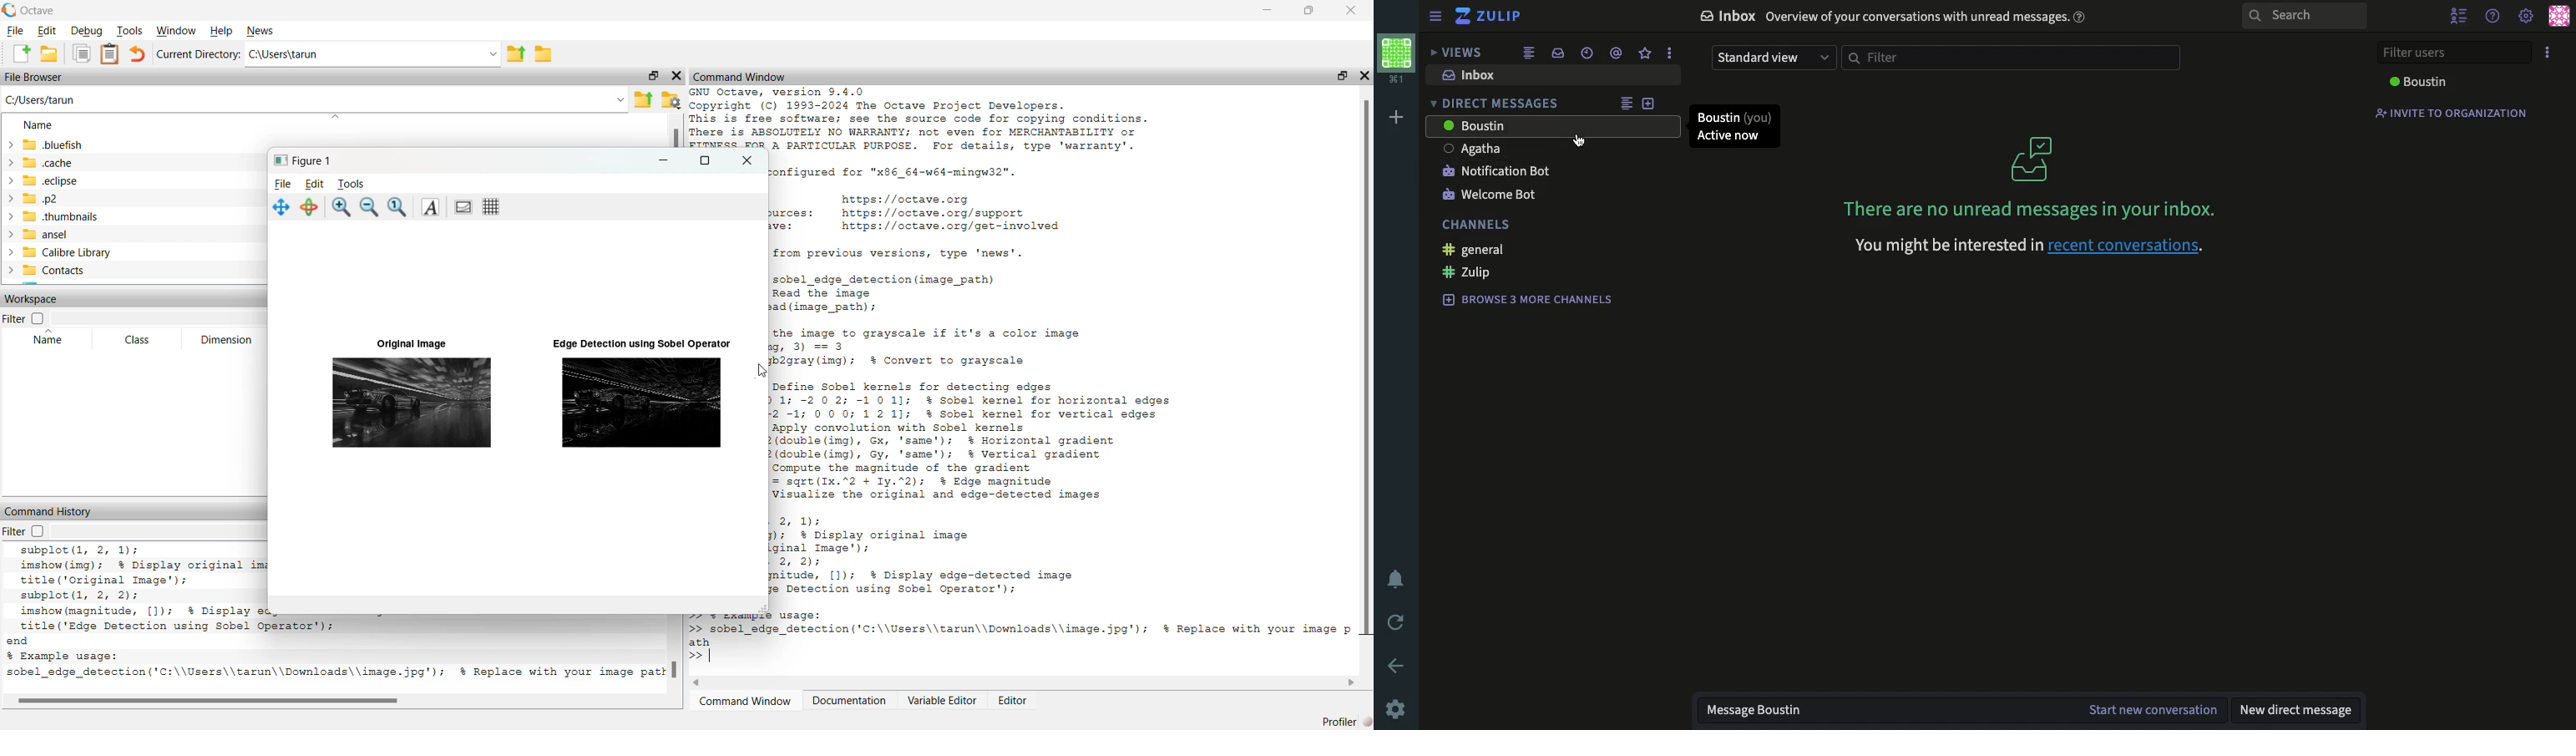  Describe the element at coordinates (282, 182) in the screenshot. I see `File` at that location.